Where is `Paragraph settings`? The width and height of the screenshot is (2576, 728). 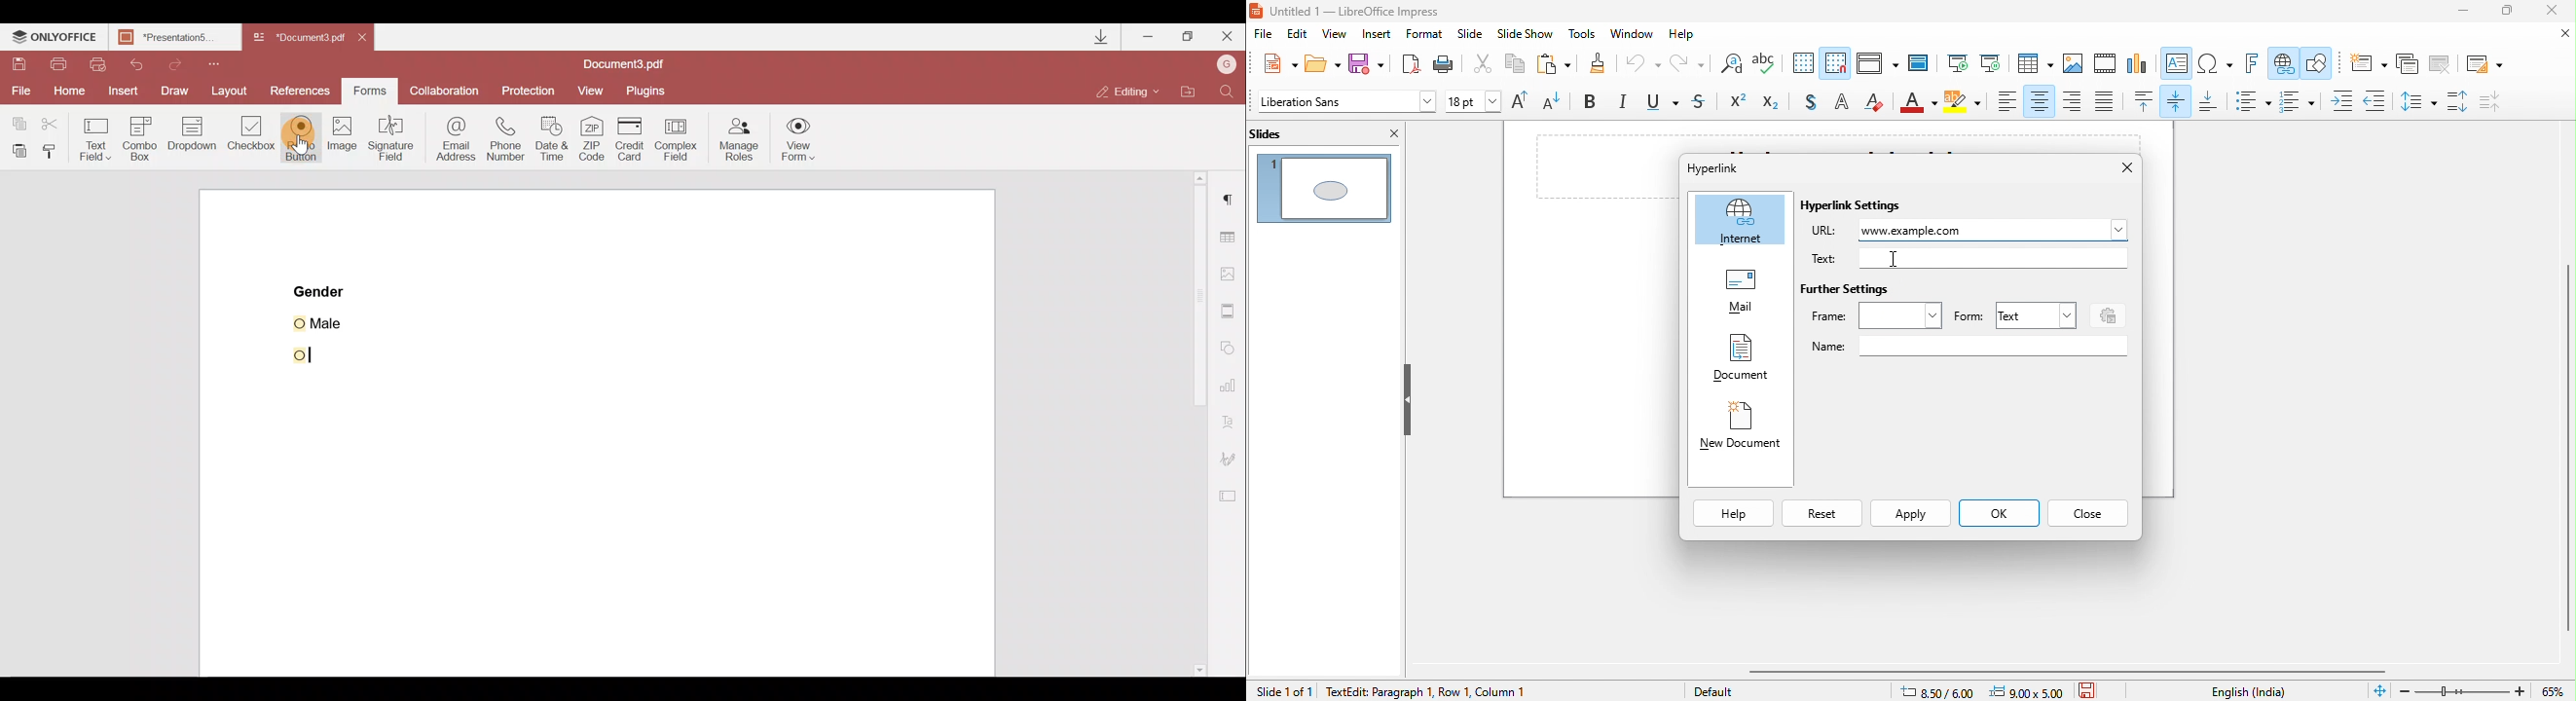 Paragraph settings is located at coordinates (1227, 205).